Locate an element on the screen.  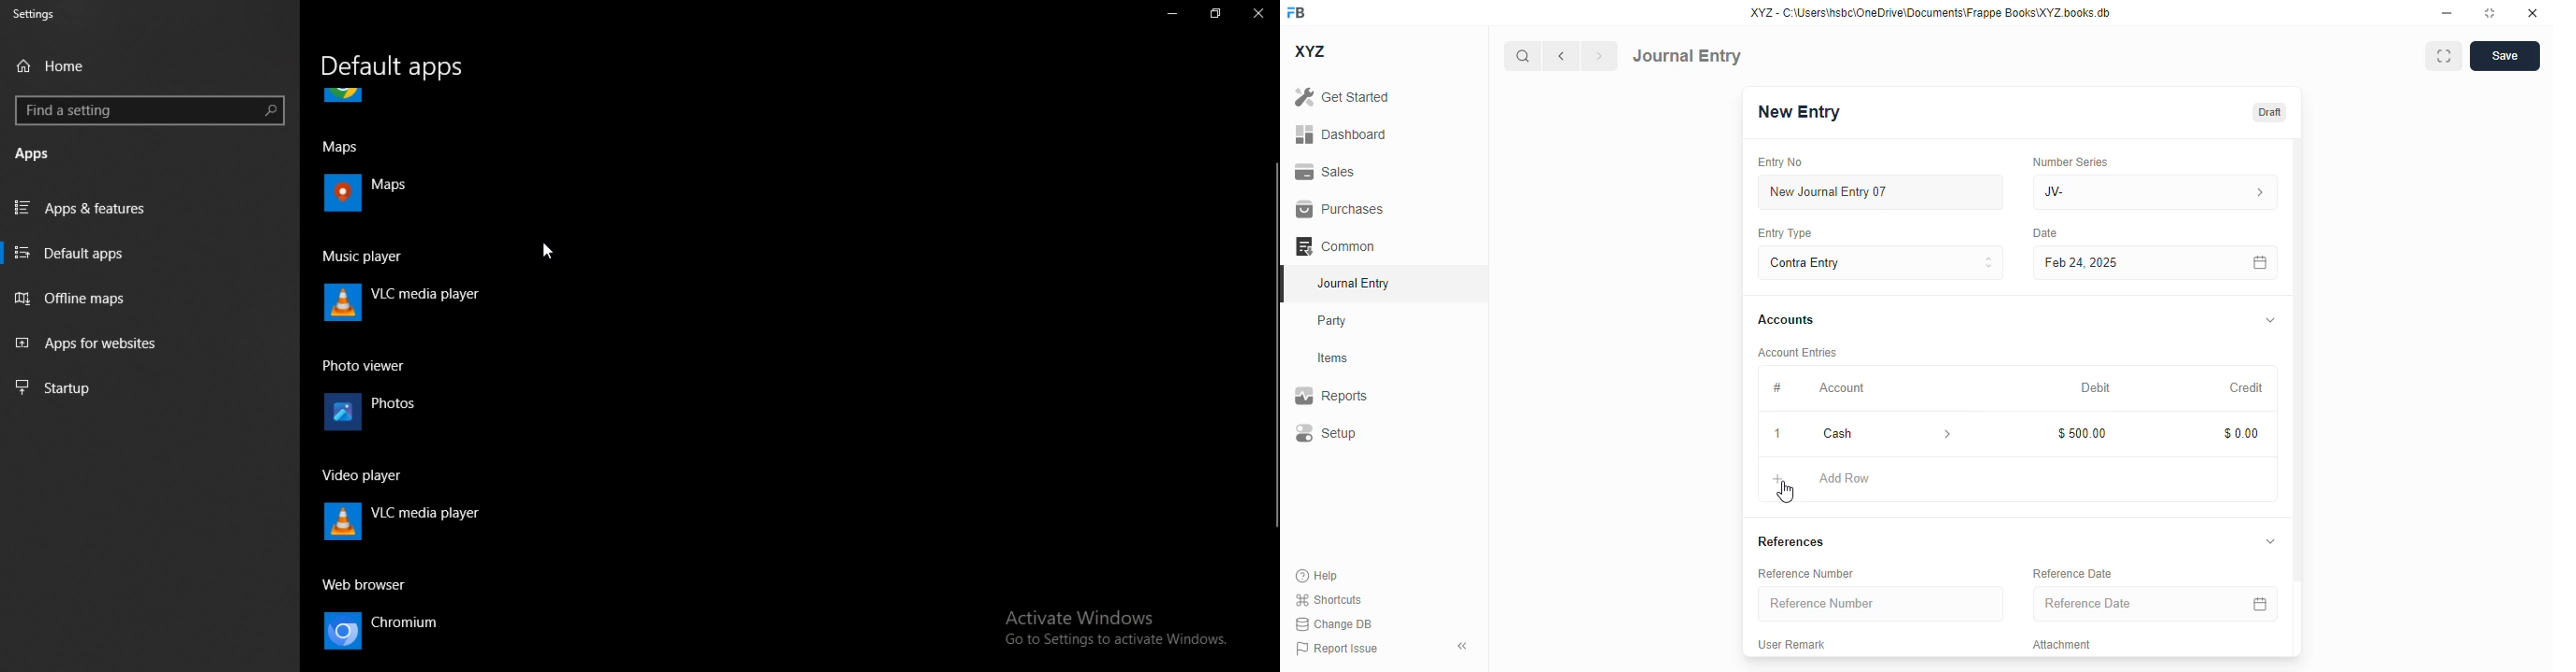
new entry is located at coordinates (1800, 111).